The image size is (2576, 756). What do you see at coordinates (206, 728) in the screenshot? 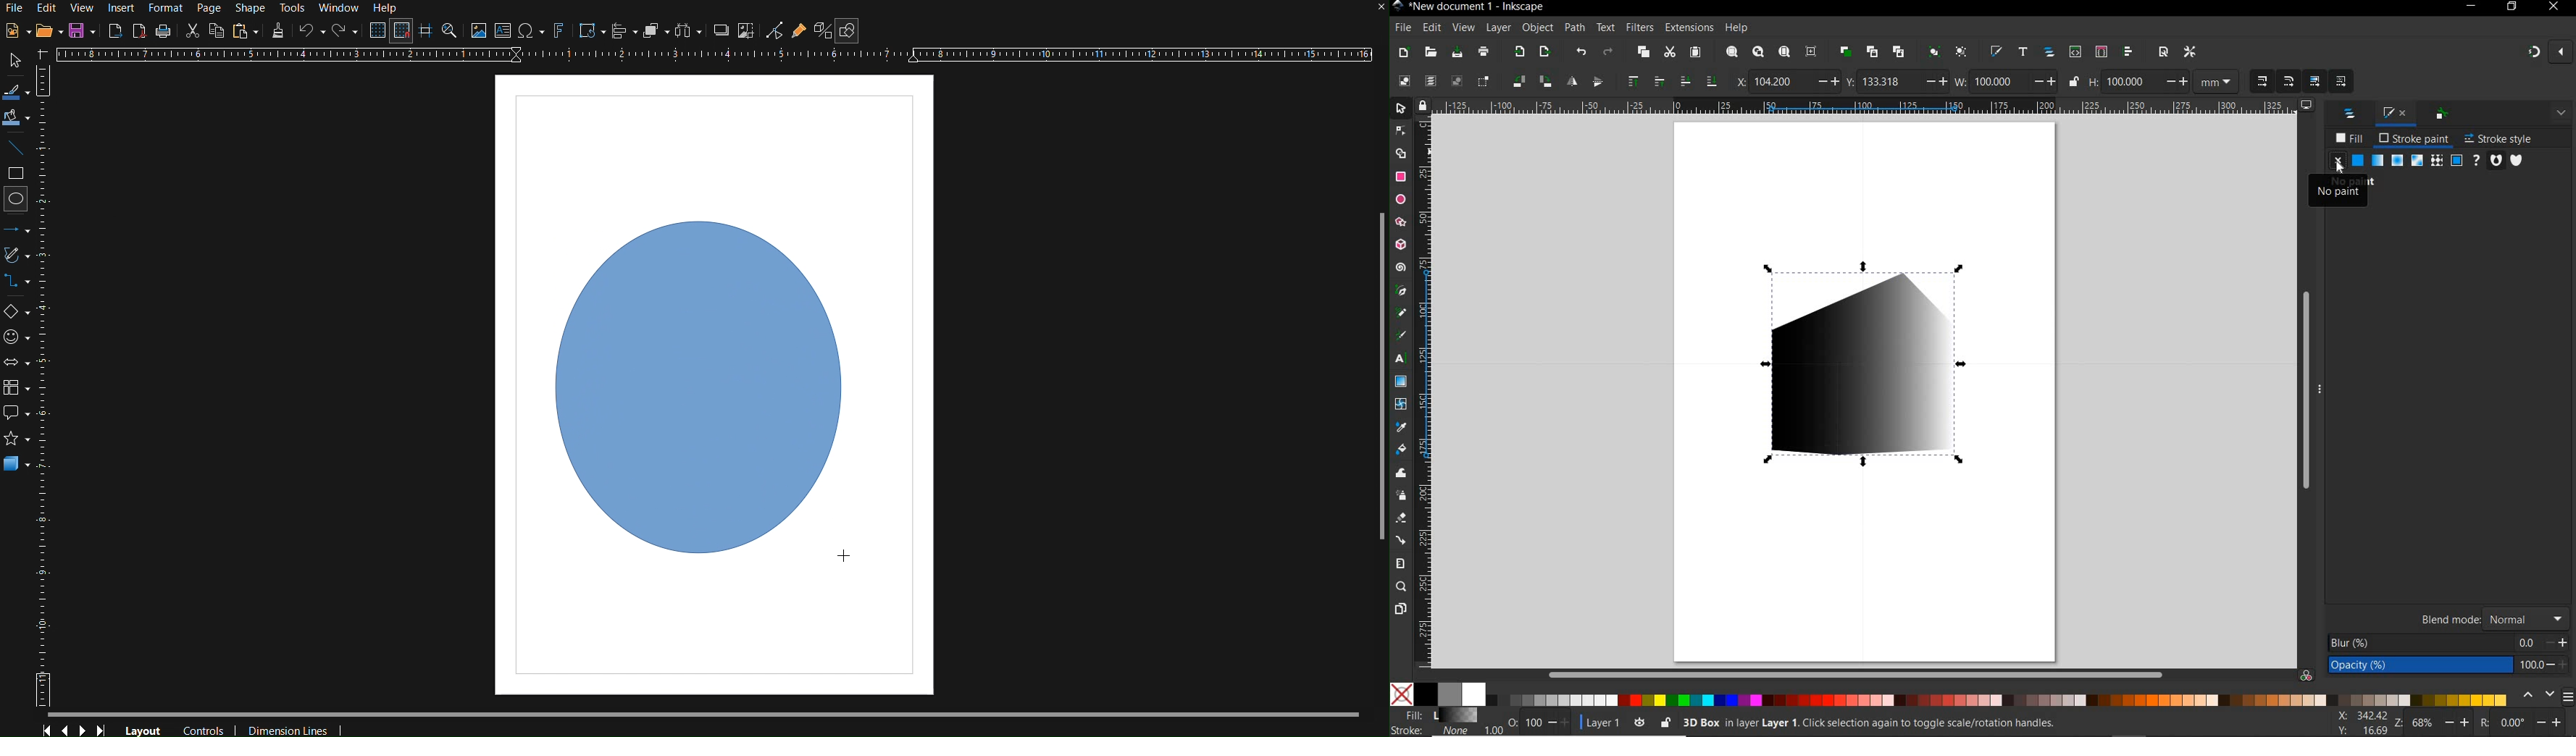
I see `Controls` at bounding box center [206, 728].